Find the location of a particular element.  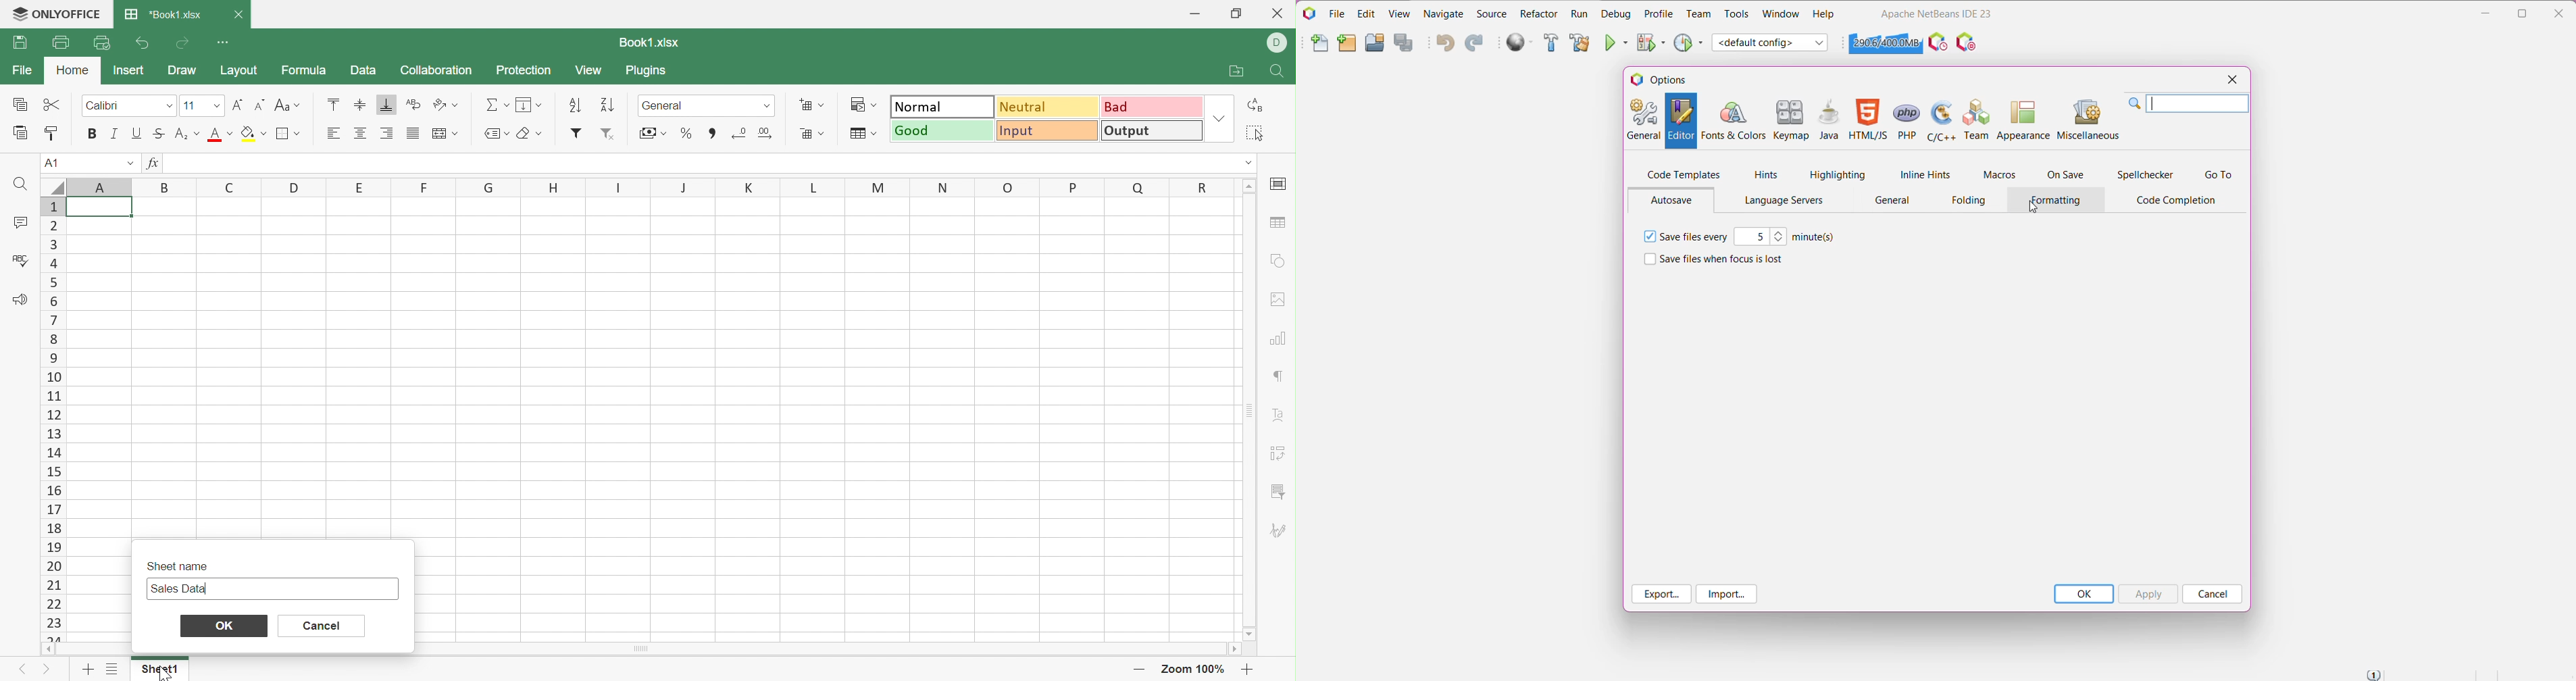

Superscript/Subscript is located at coordinates (184, 132).